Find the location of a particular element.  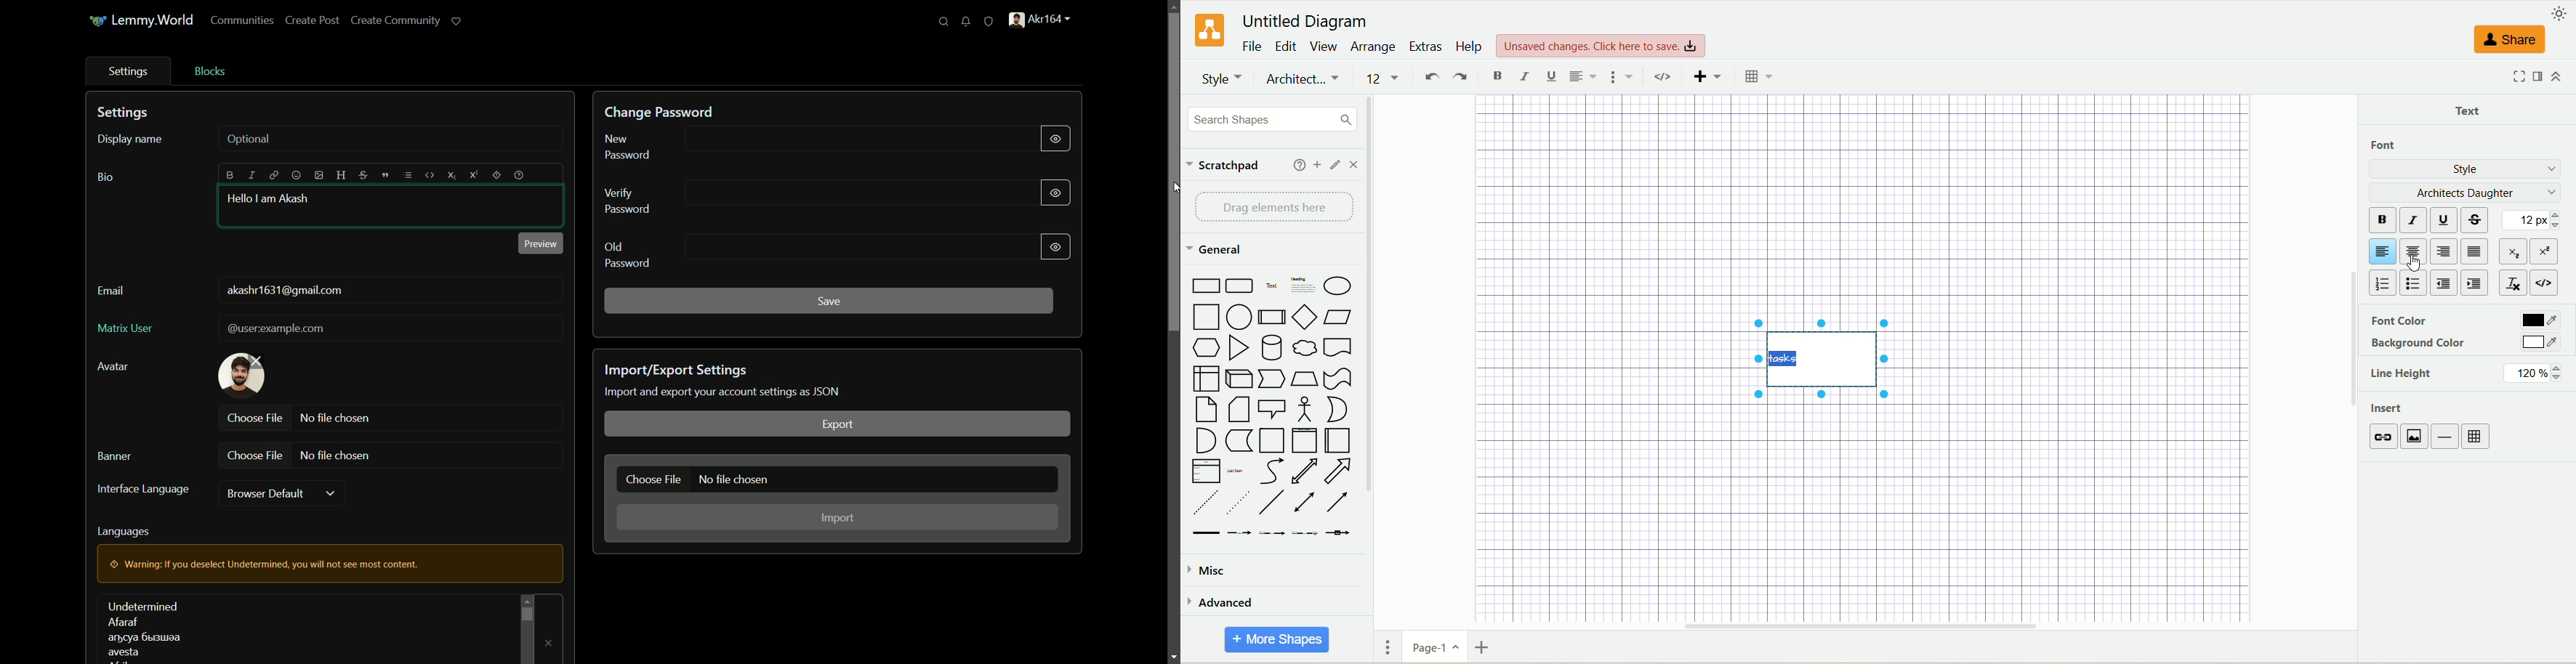

Page is located at coordinates (1271, 441).